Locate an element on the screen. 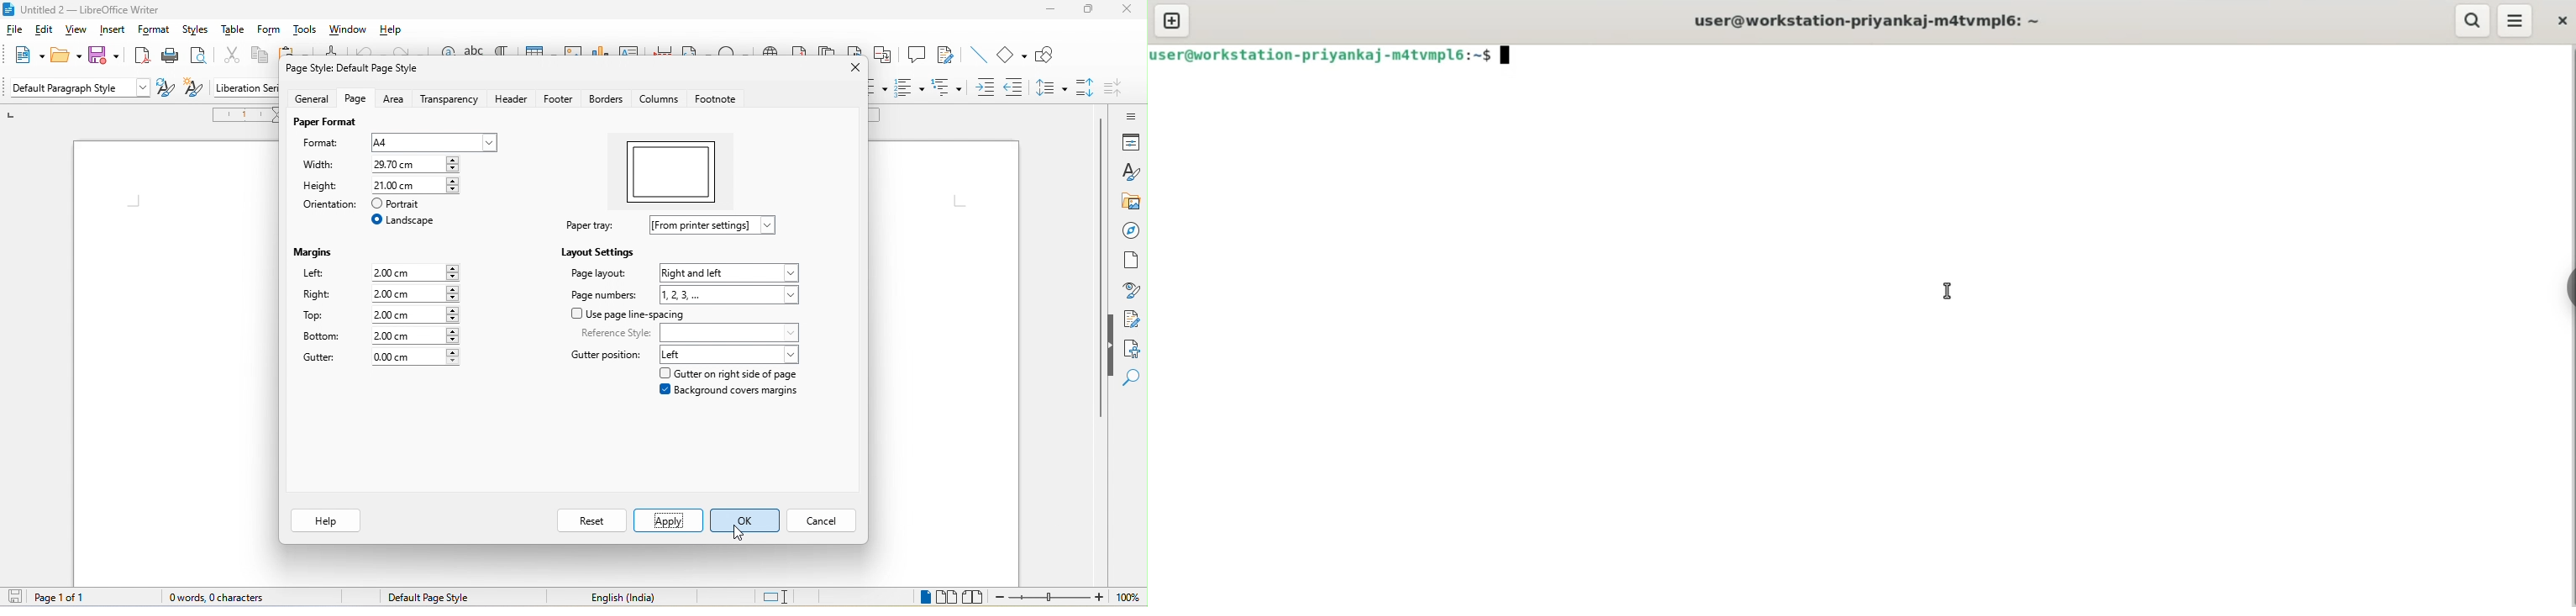 The width and height of the screenshot is (2576, 616). minimize is located at coordinates (1050, 13).